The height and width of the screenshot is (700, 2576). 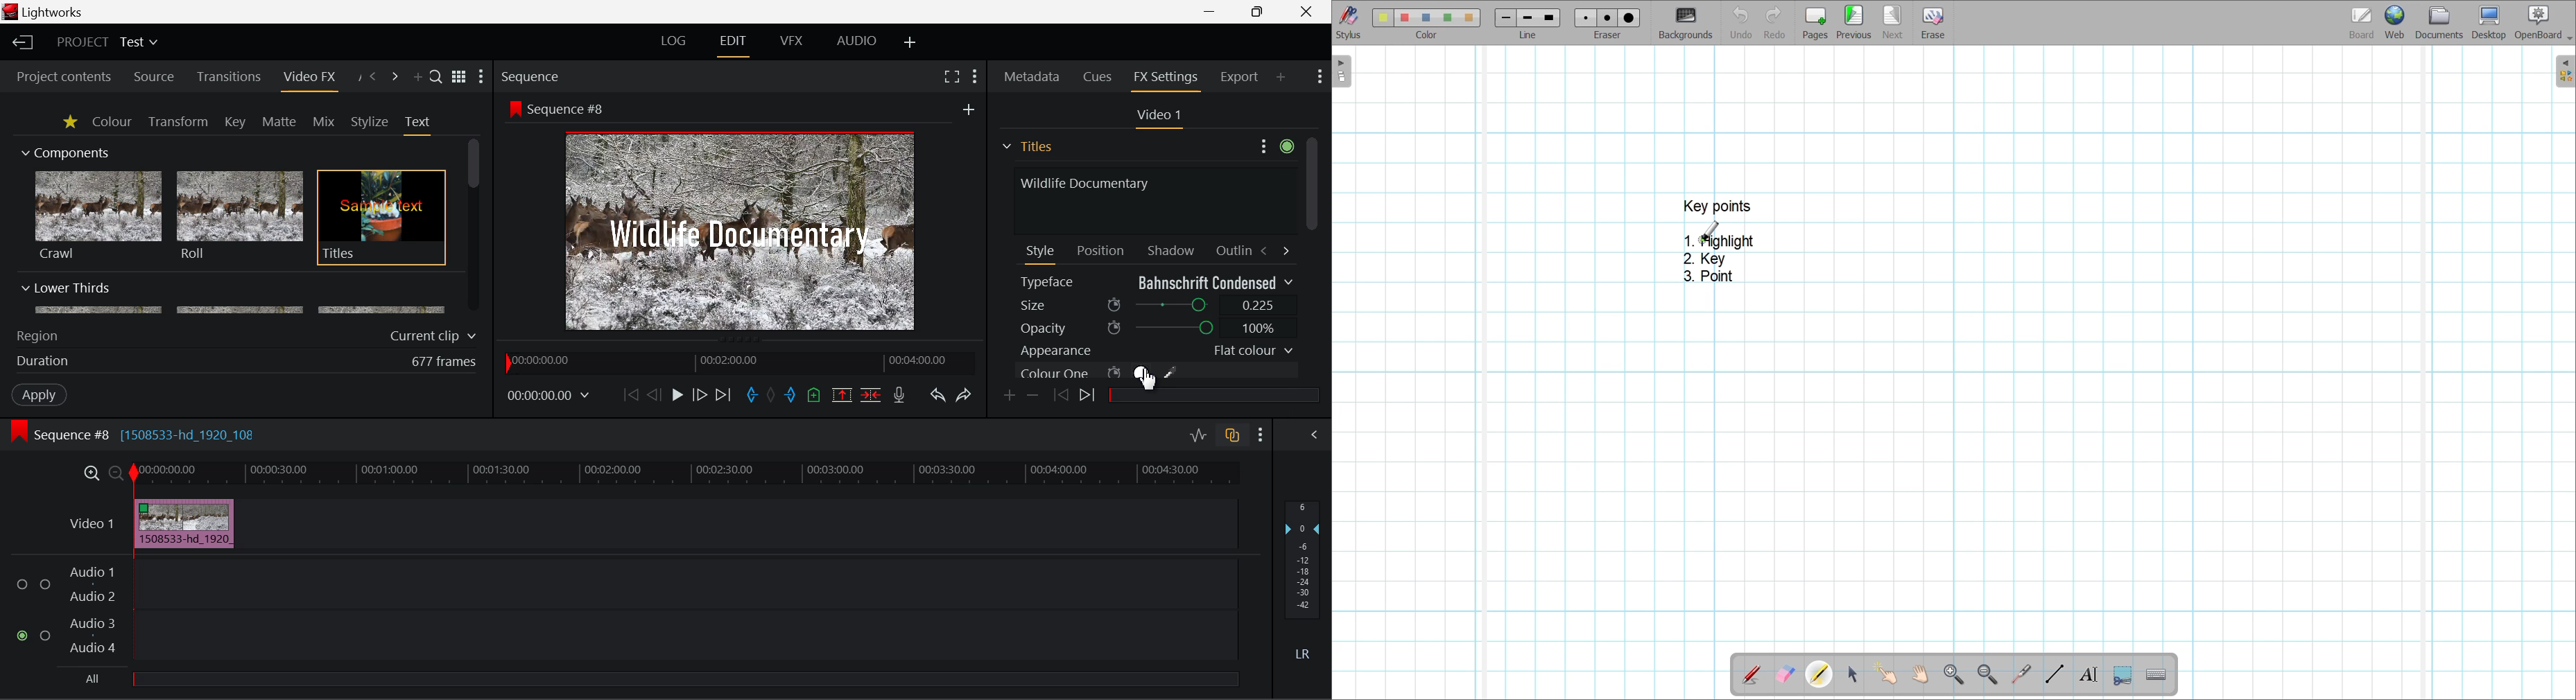 What do you see at coordinates (739, 360) in the screenshot?
I see `Project Timeline Navigator` at bounding box center [739, 360].